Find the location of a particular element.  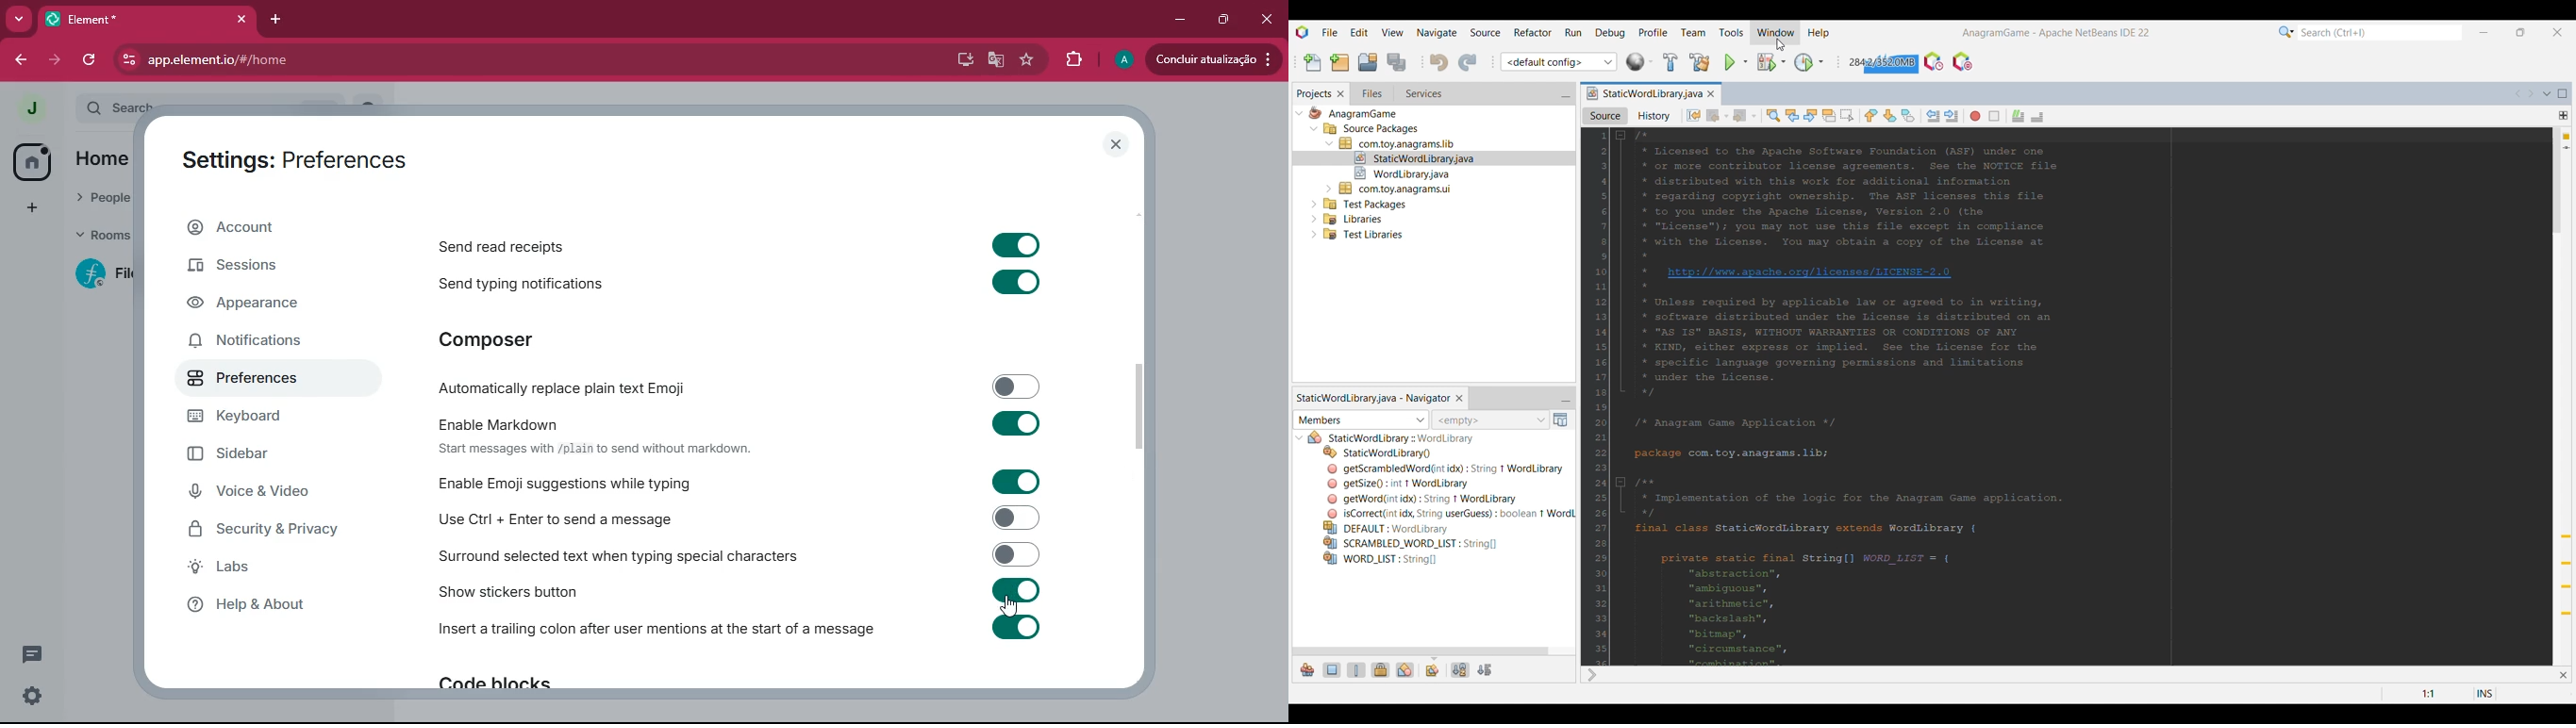

Send read receipts is located at coordinates (735, 243).